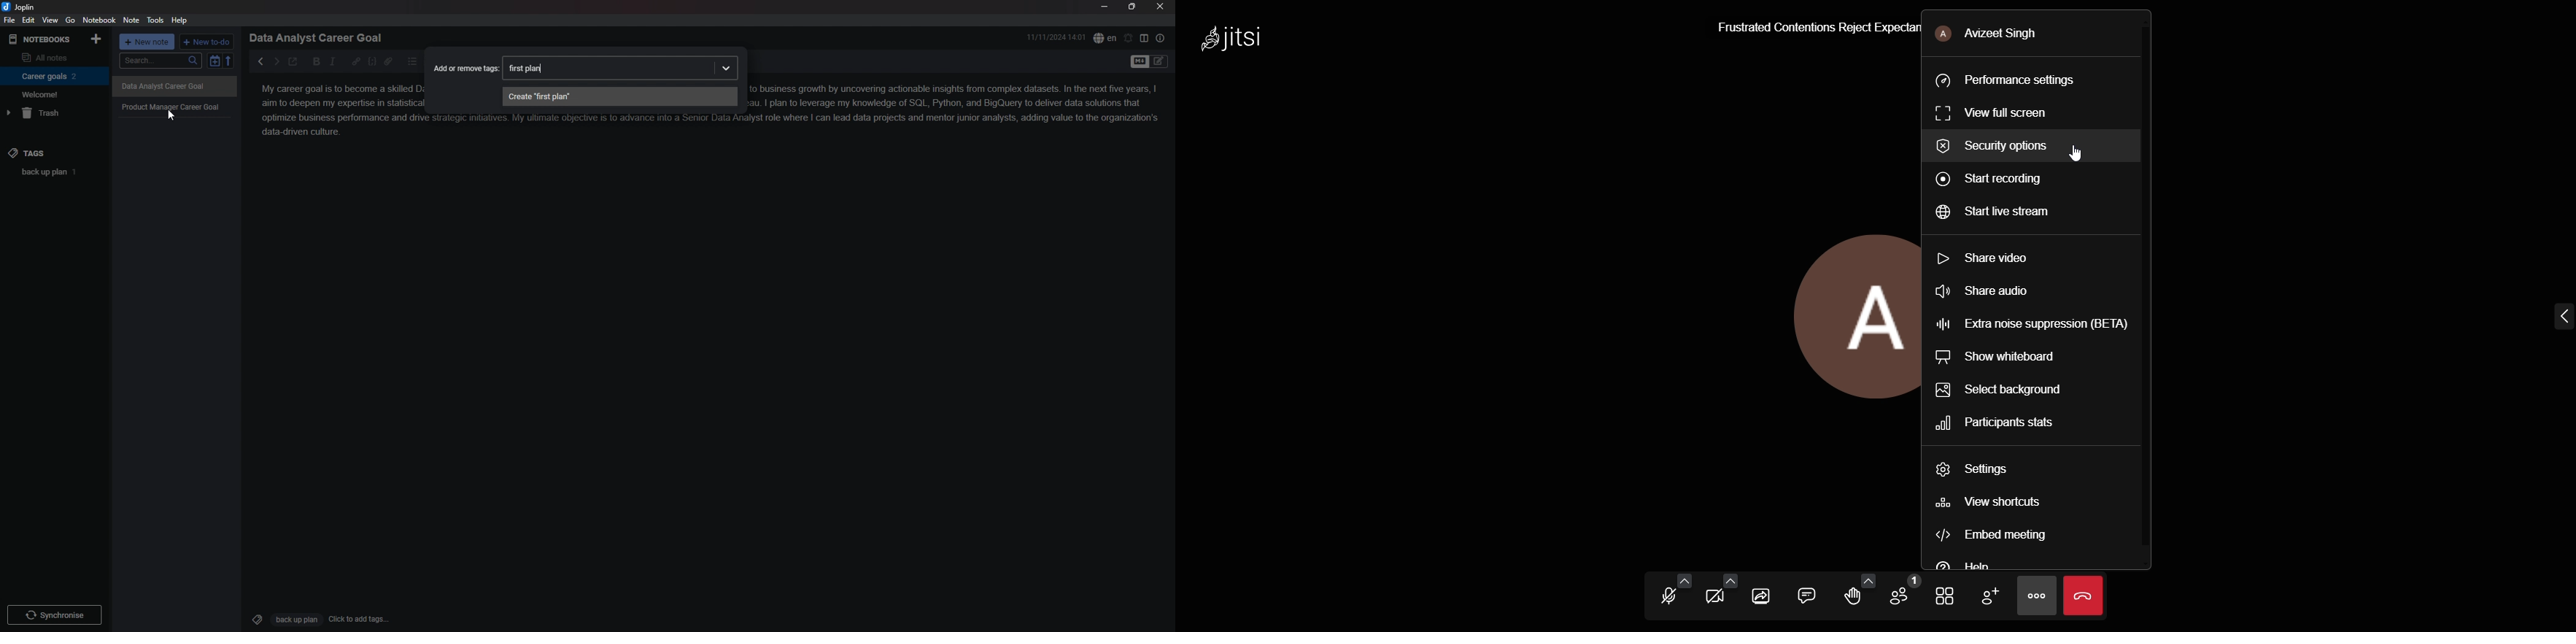  Describe the element at coordinates (356, 62) in the screenshot. I see `hyperlink` at that location.